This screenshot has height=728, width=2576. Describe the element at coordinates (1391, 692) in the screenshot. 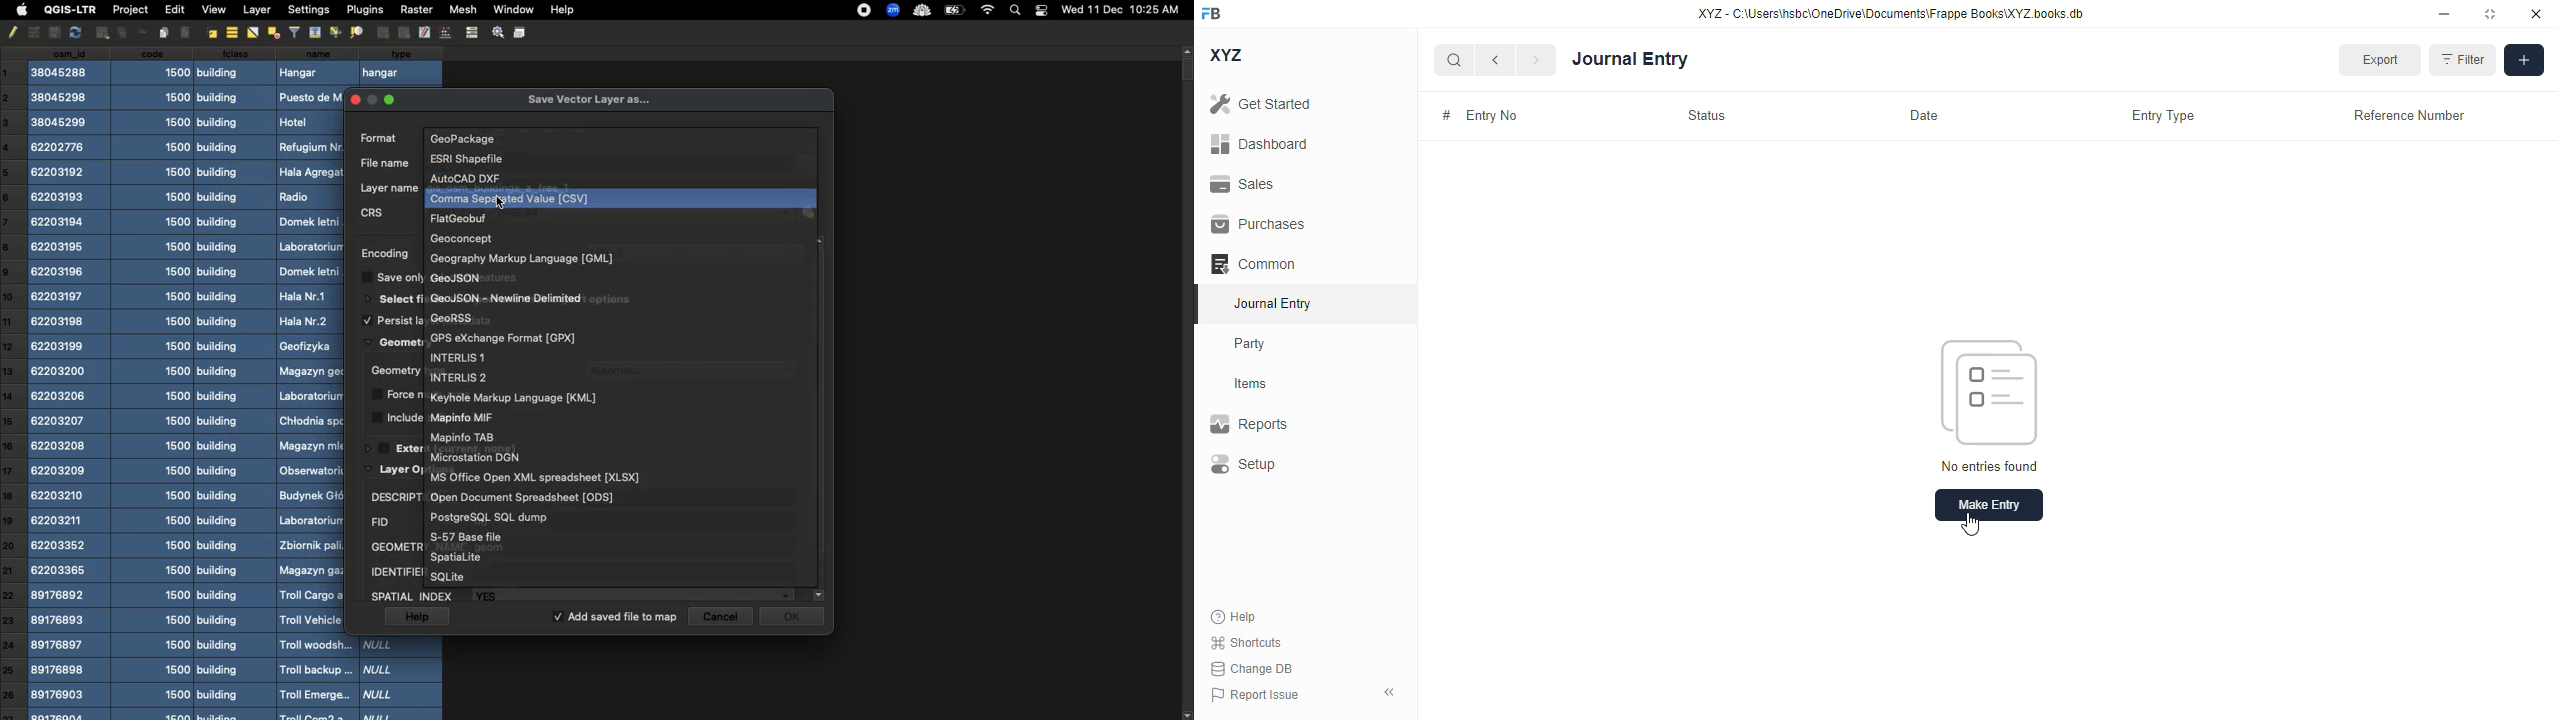

I see `toggle sidebar` at that location.